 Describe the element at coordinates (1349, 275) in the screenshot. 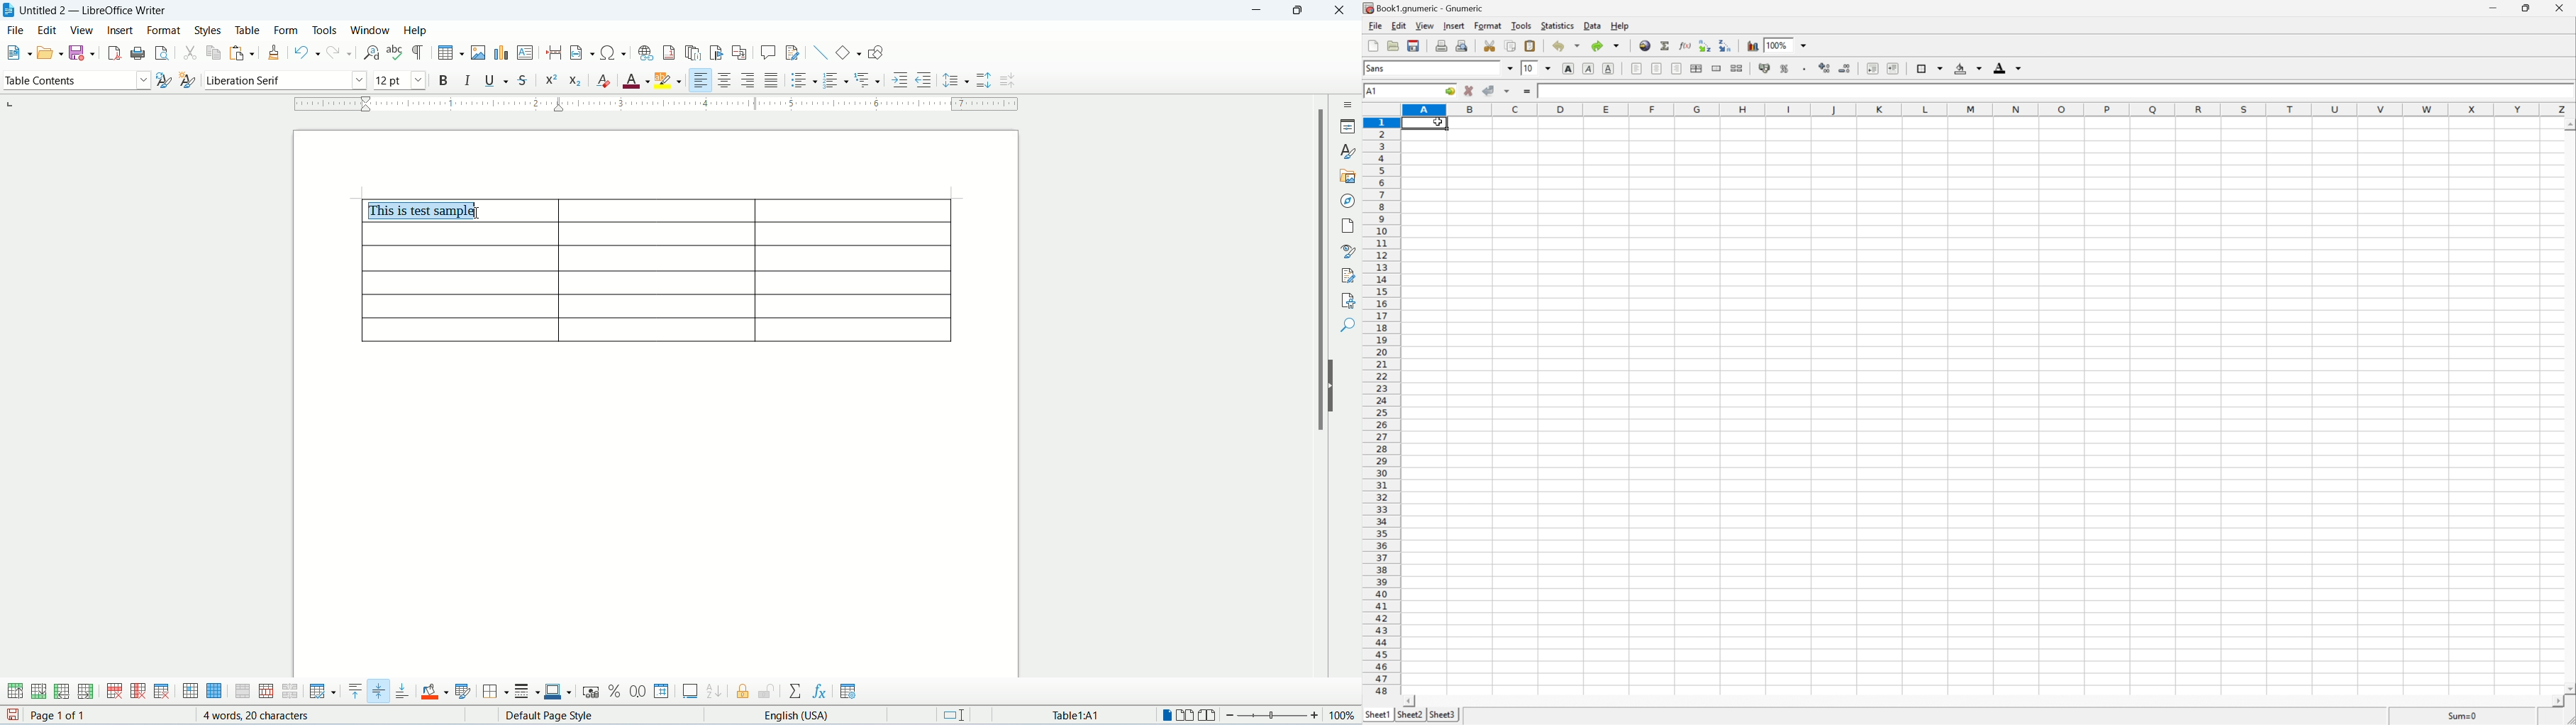

I see `manage changes` at that location.